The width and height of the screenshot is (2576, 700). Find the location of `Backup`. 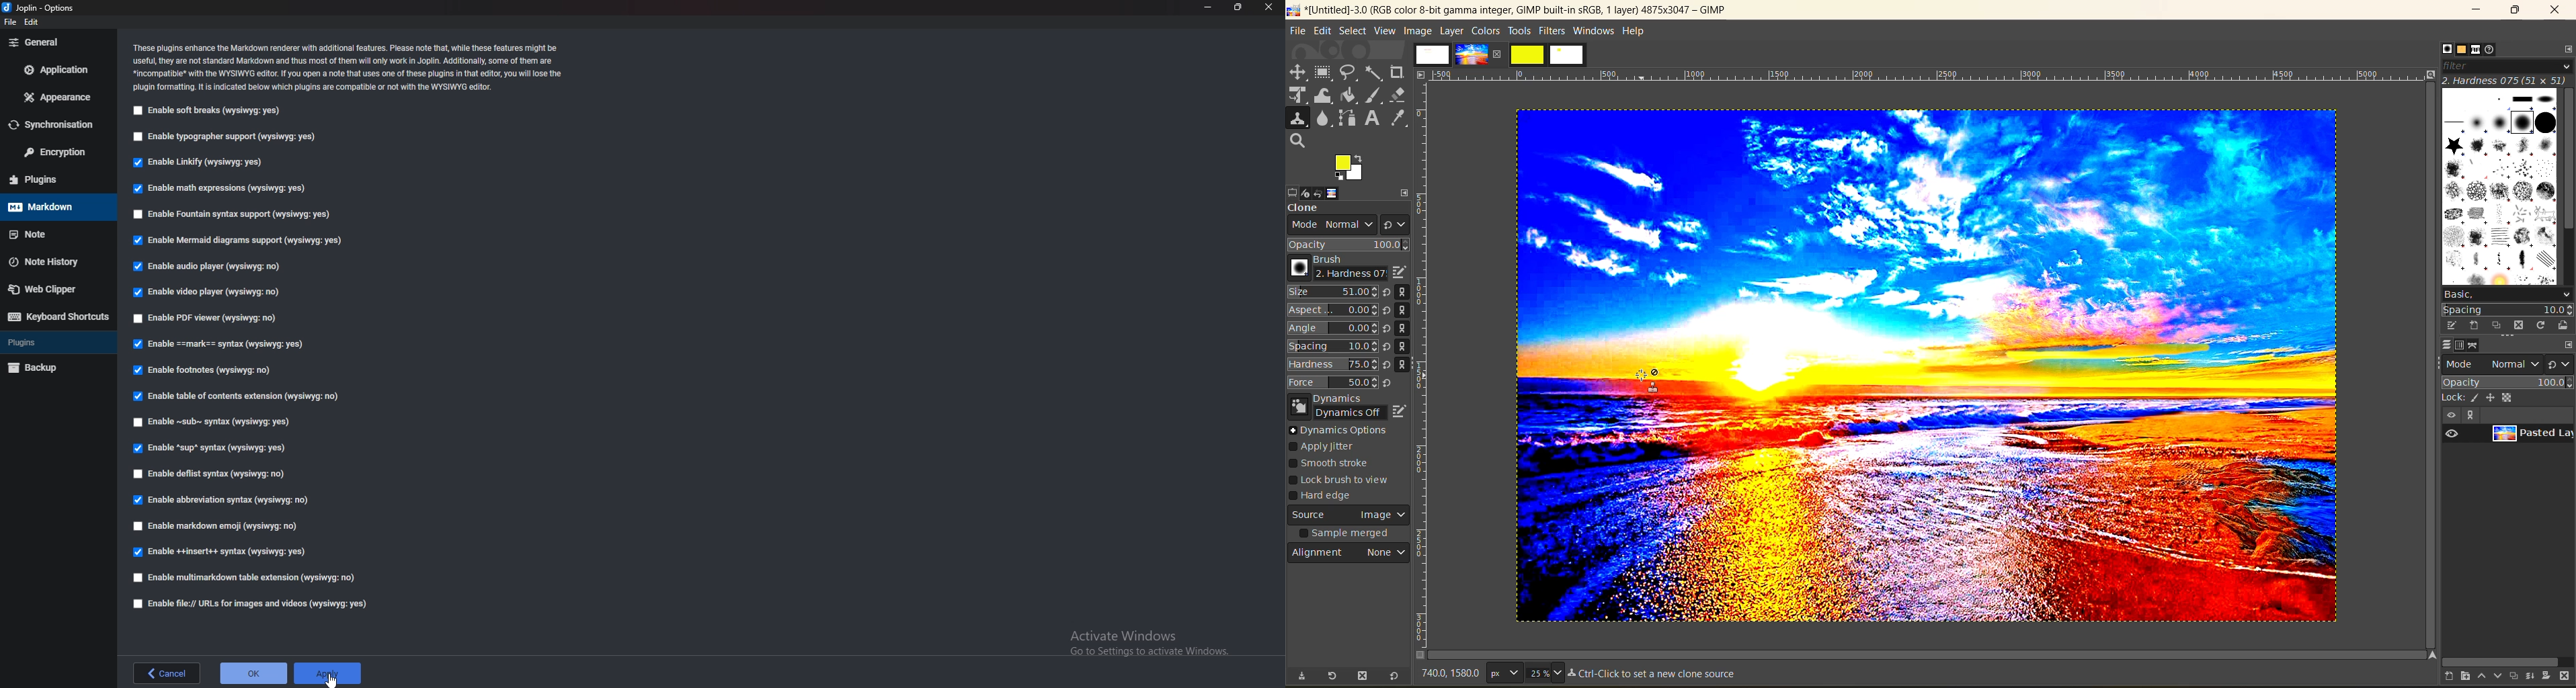

Backup is located at coordinates (51, 367).